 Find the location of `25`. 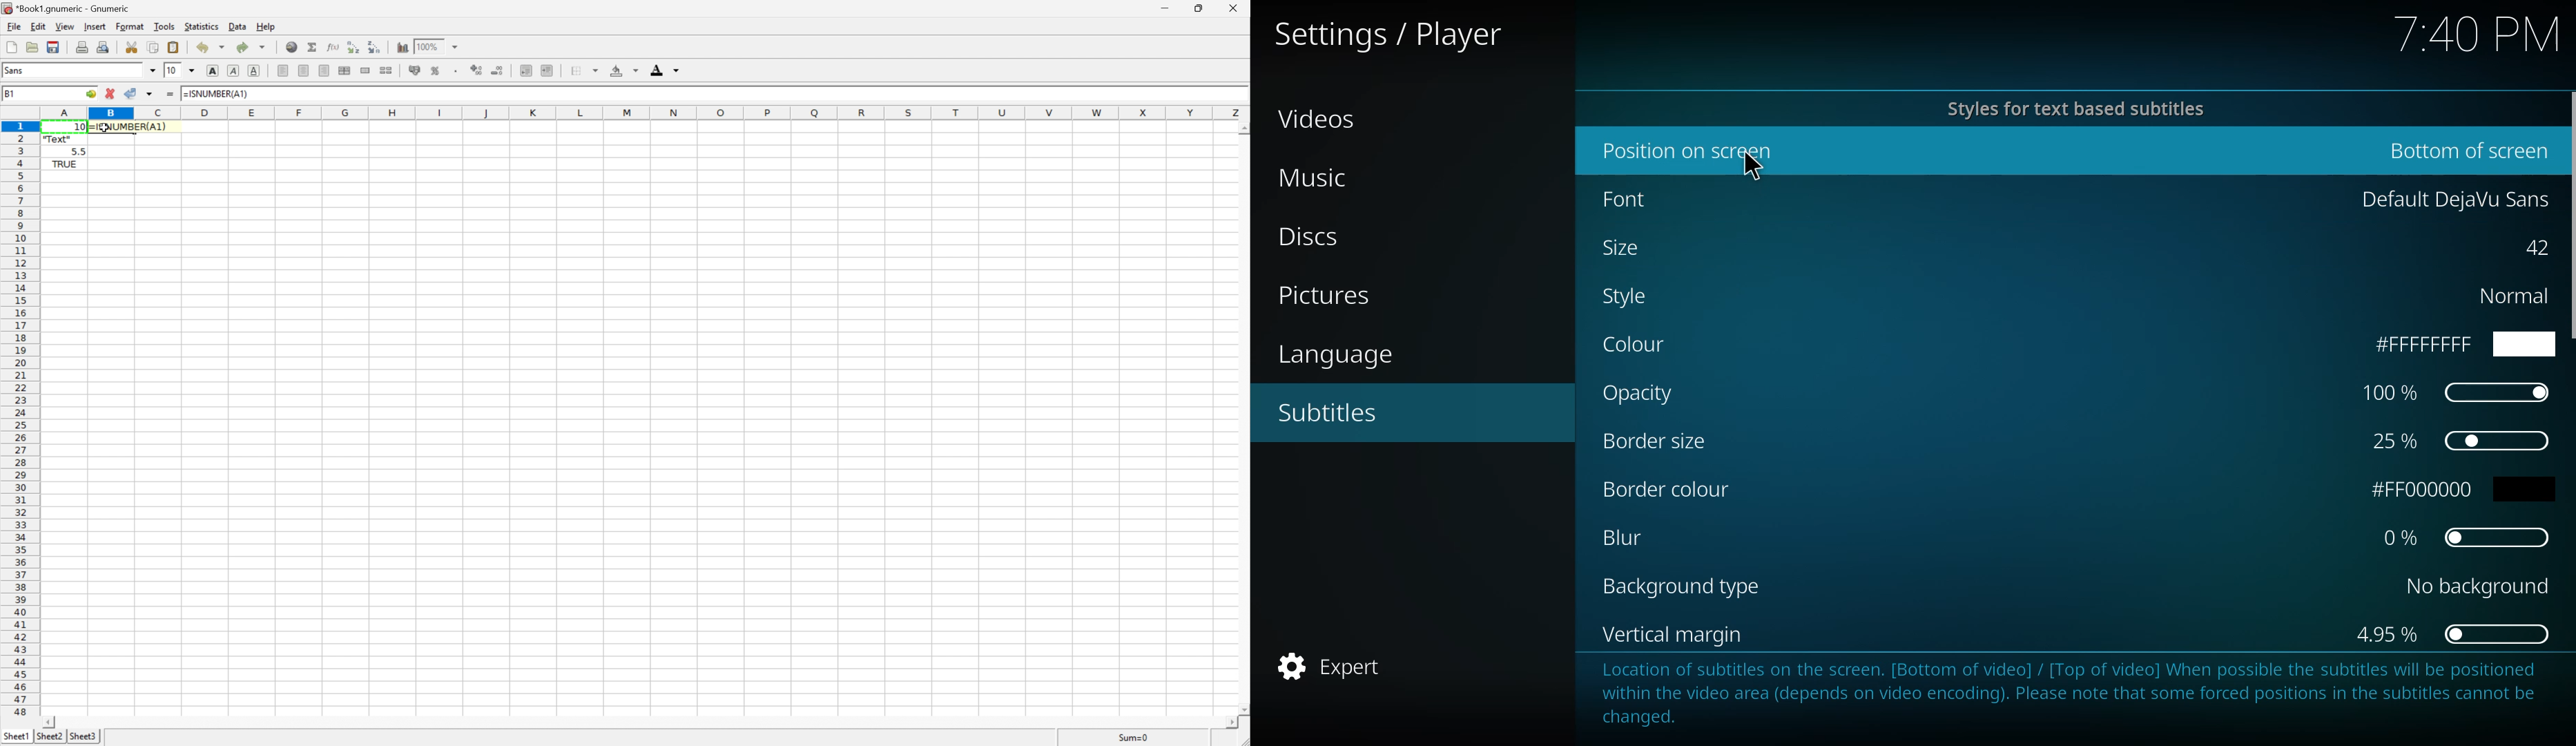

25 is located at coordinates (2457, 441).